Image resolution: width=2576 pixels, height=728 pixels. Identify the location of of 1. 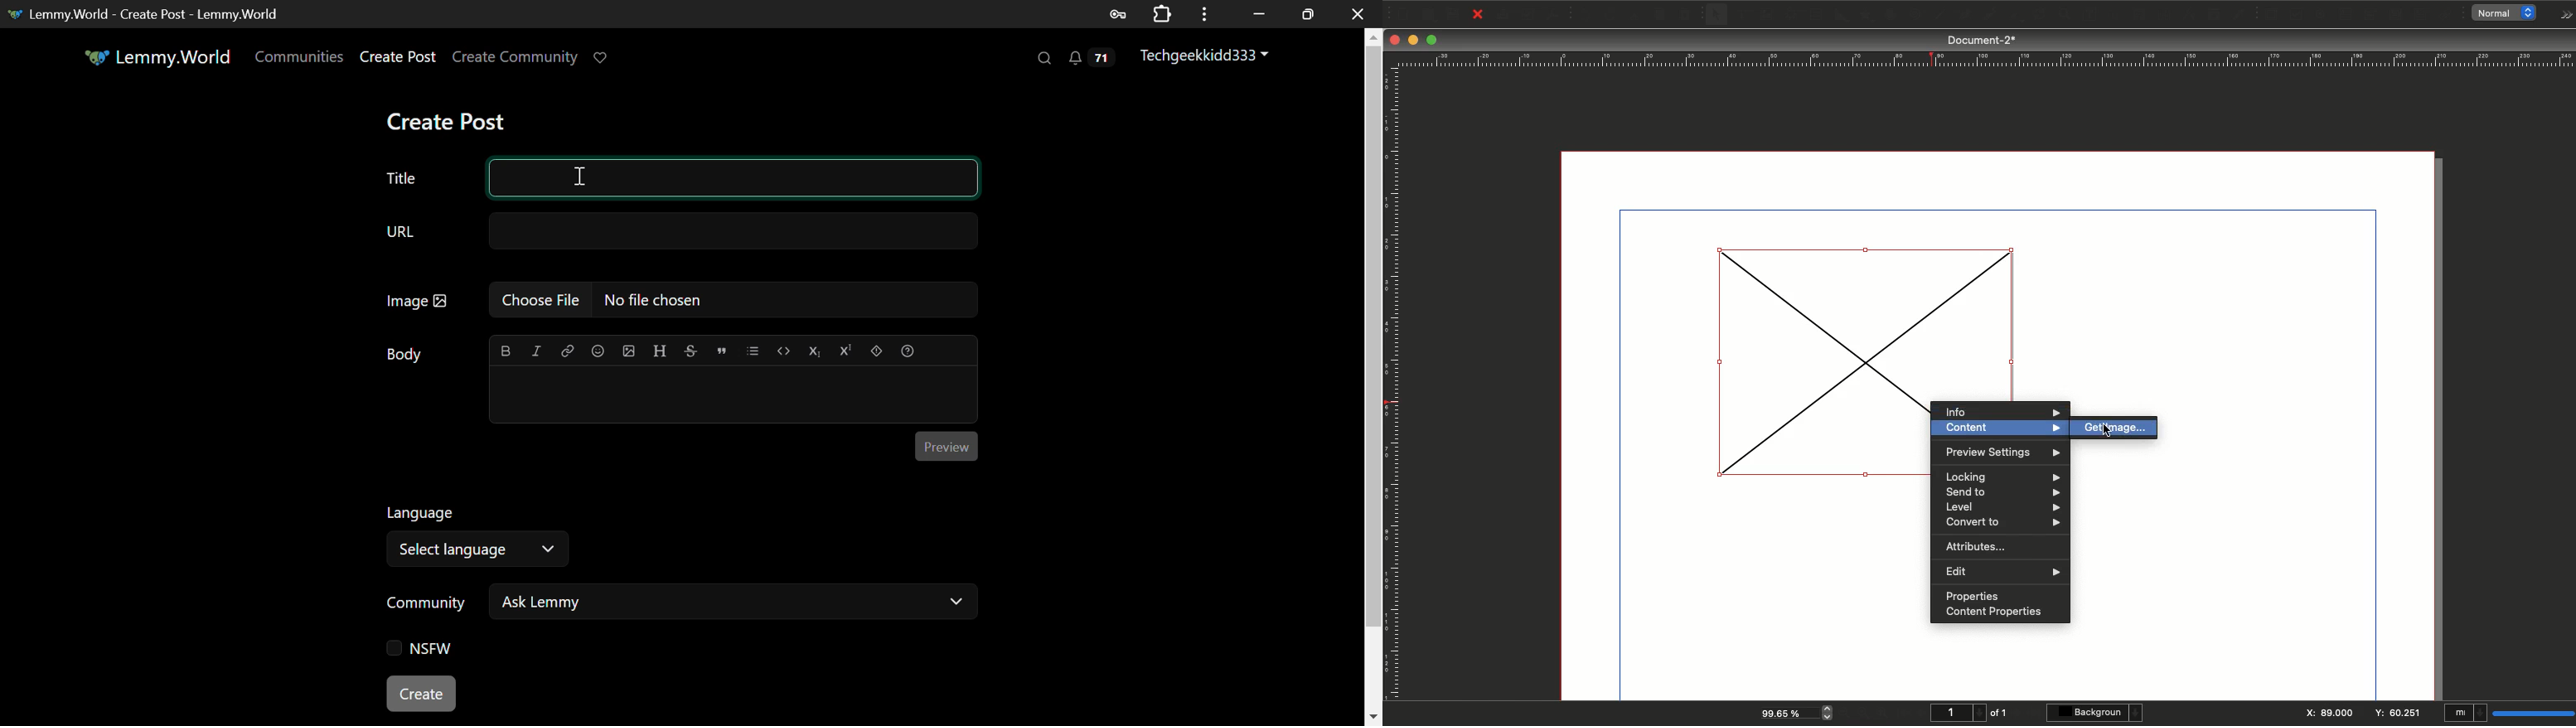
(1999, 713).